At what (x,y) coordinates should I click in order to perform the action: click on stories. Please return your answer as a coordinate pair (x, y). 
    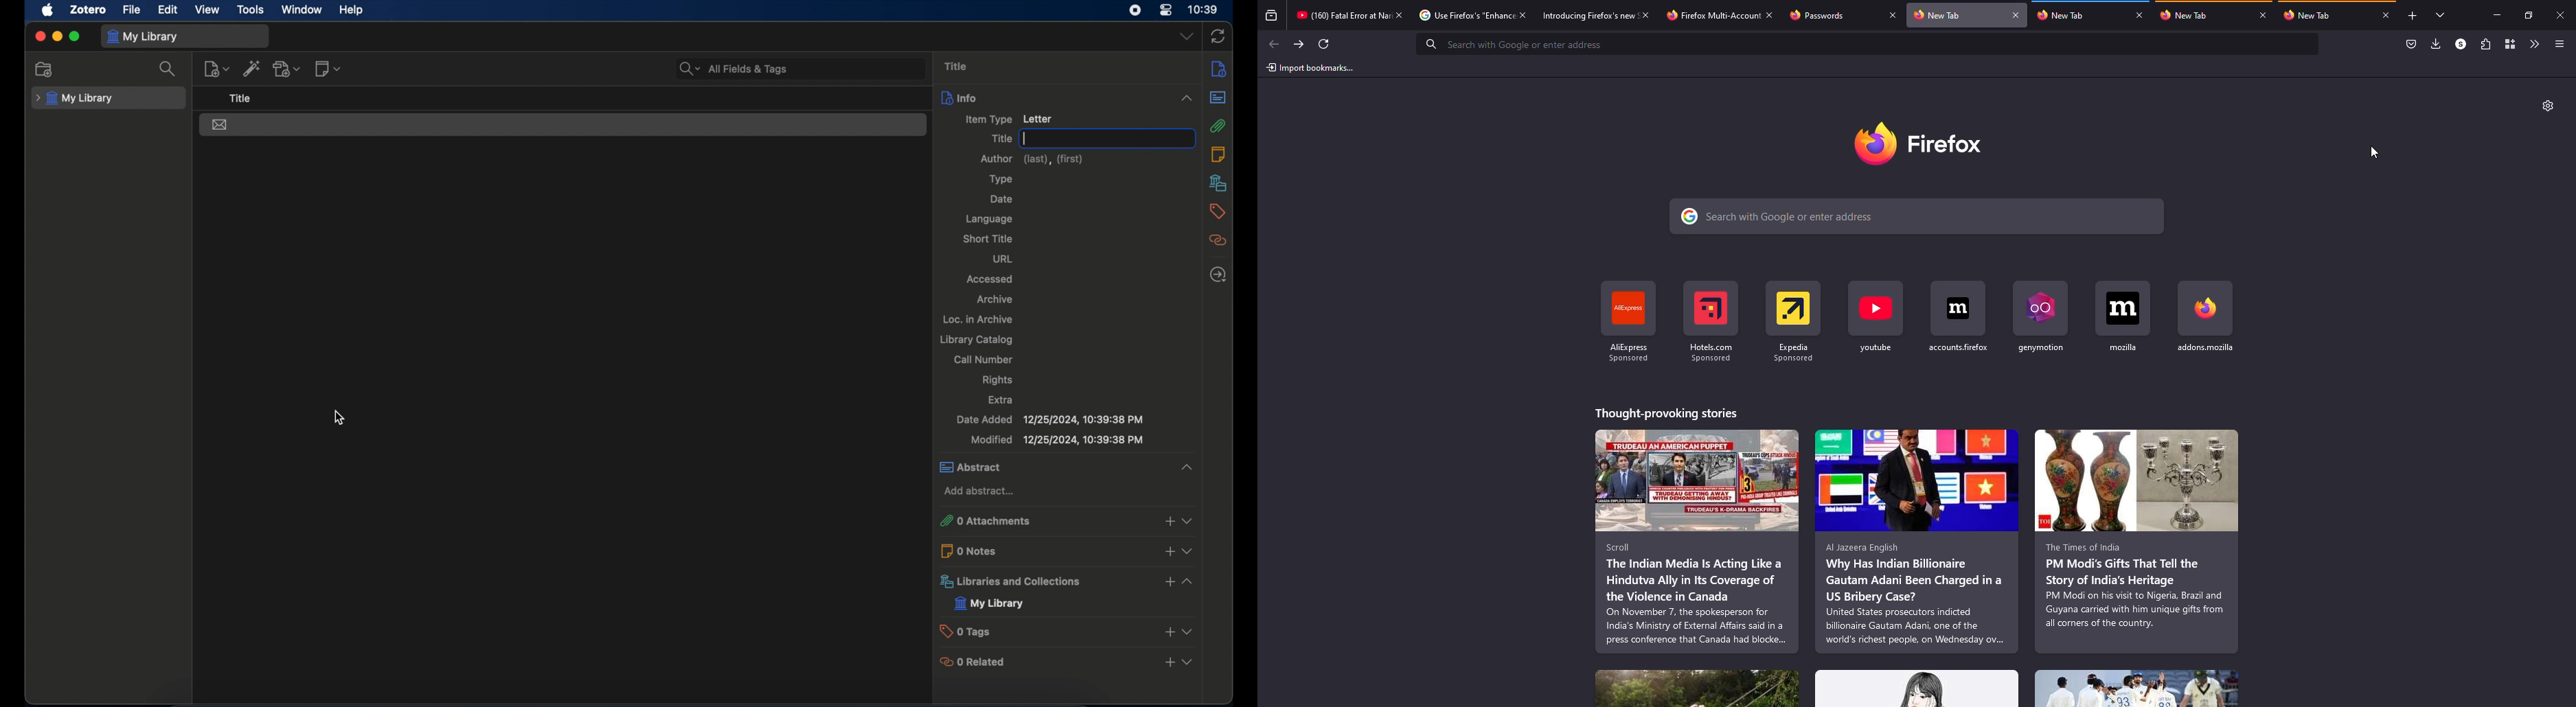
    Looking at the image, I should click on (1697, 686).